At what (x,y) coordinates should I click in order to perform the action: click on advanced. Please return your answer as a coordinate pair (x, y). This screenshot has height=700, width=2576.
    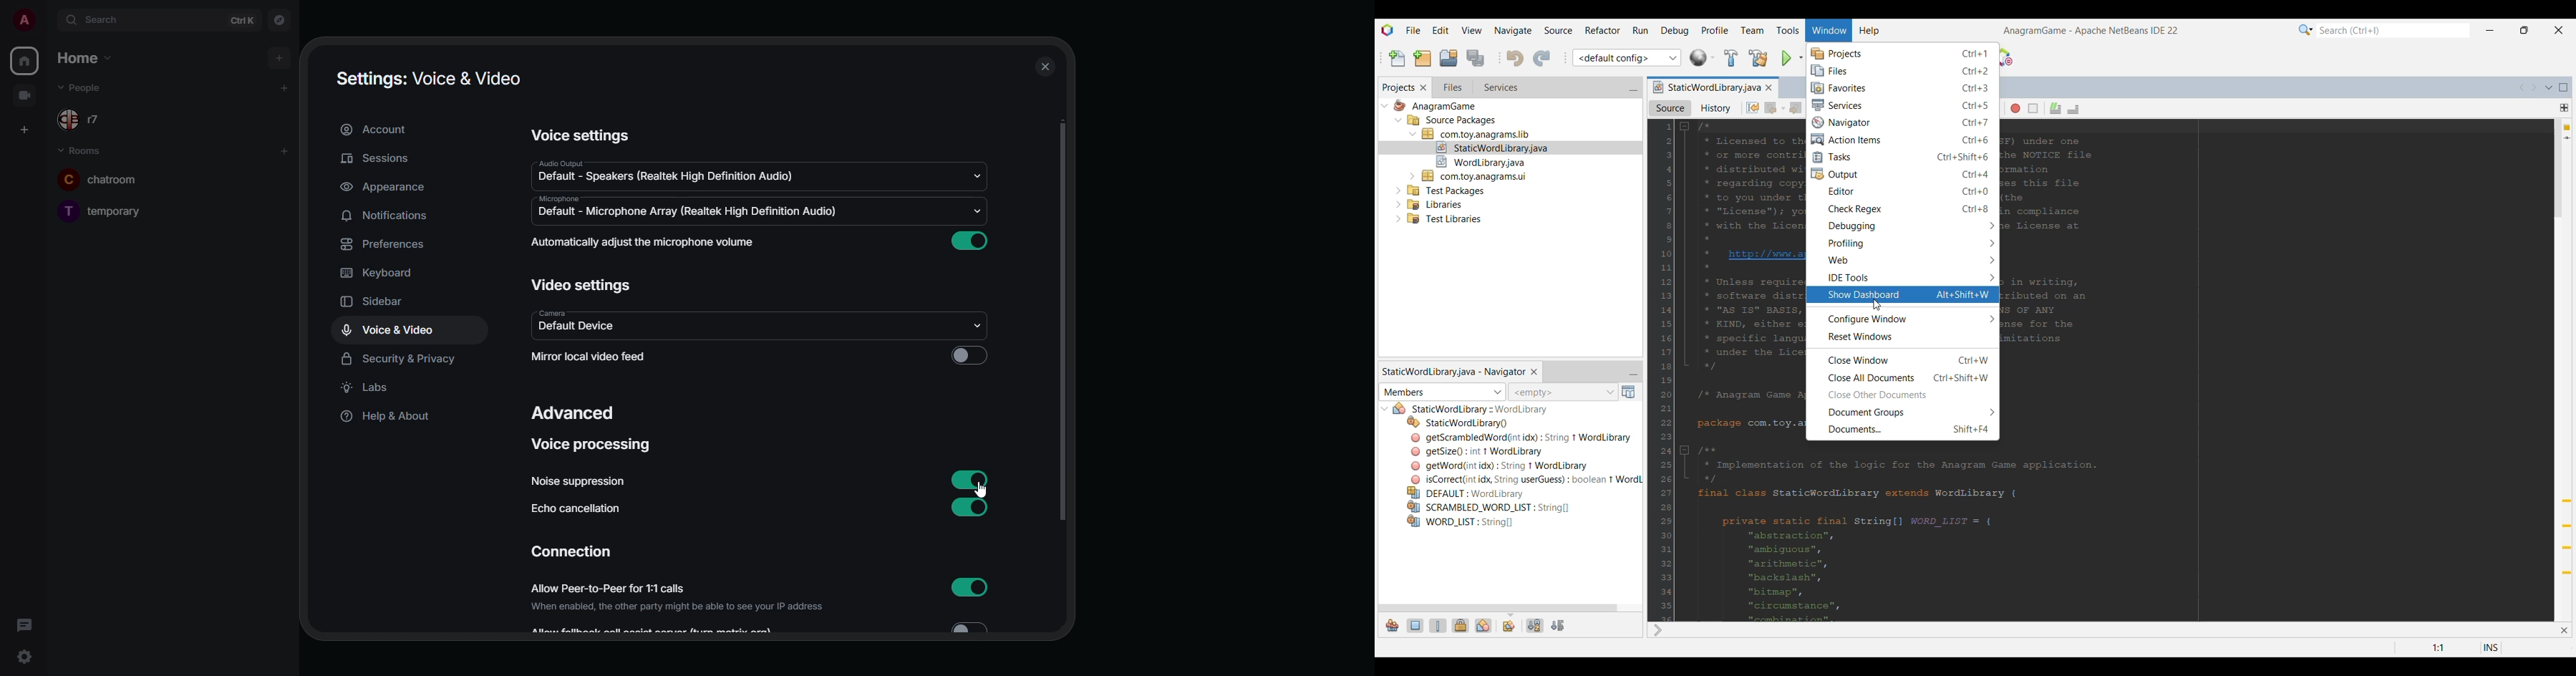
    Looking at the image, I should click on (573, 415).